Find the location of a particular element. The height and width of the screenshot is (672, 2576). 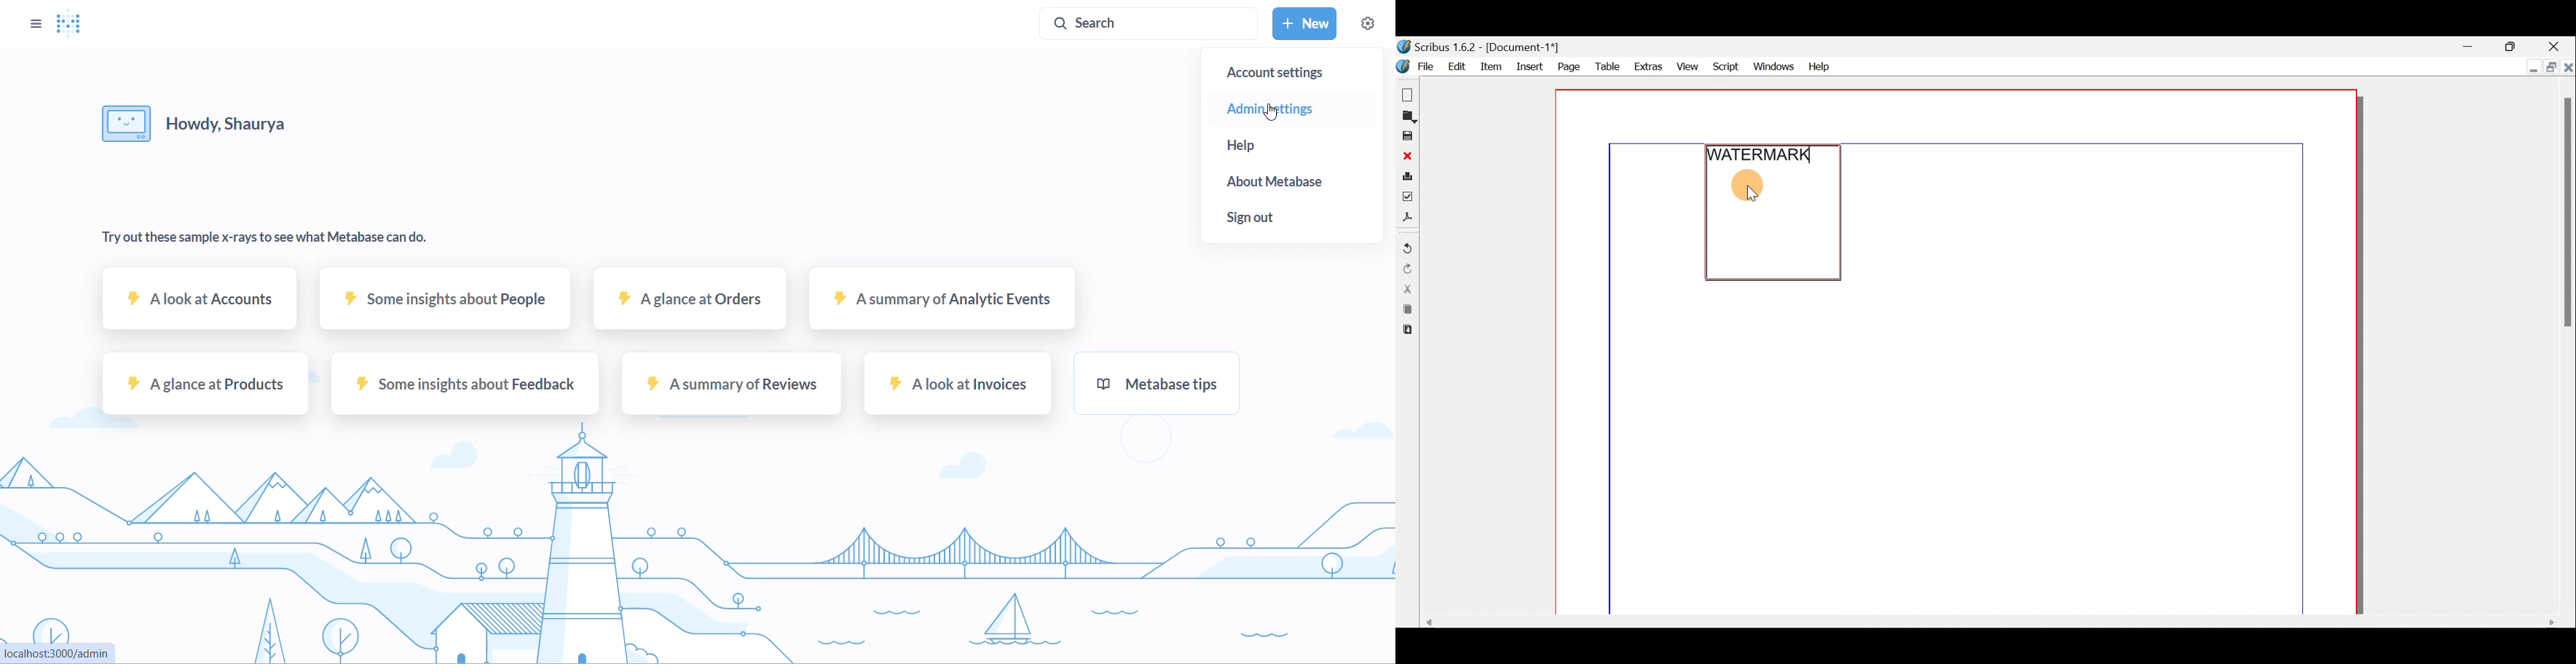

Edit is located at coordinates (1458, 66).